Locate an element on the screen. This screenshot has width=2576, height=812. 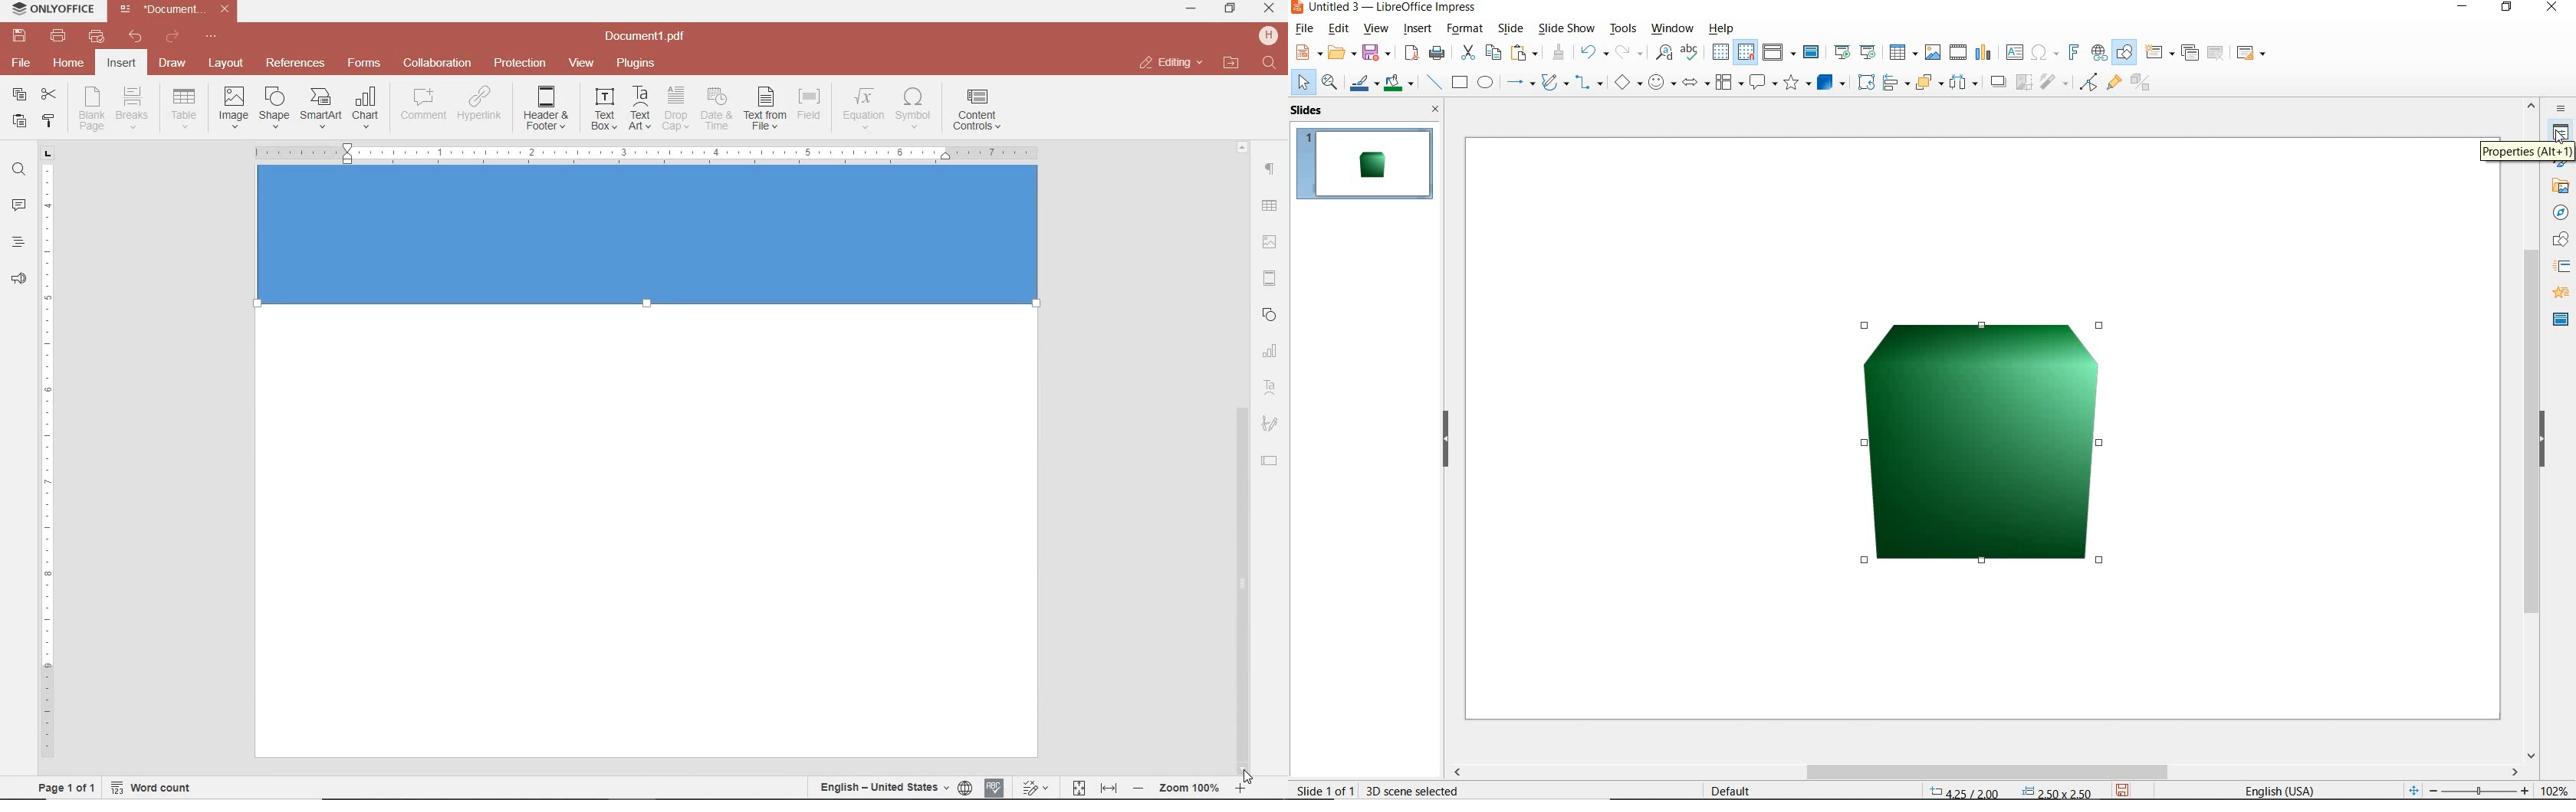
copy is located at coordinates (19, 96).